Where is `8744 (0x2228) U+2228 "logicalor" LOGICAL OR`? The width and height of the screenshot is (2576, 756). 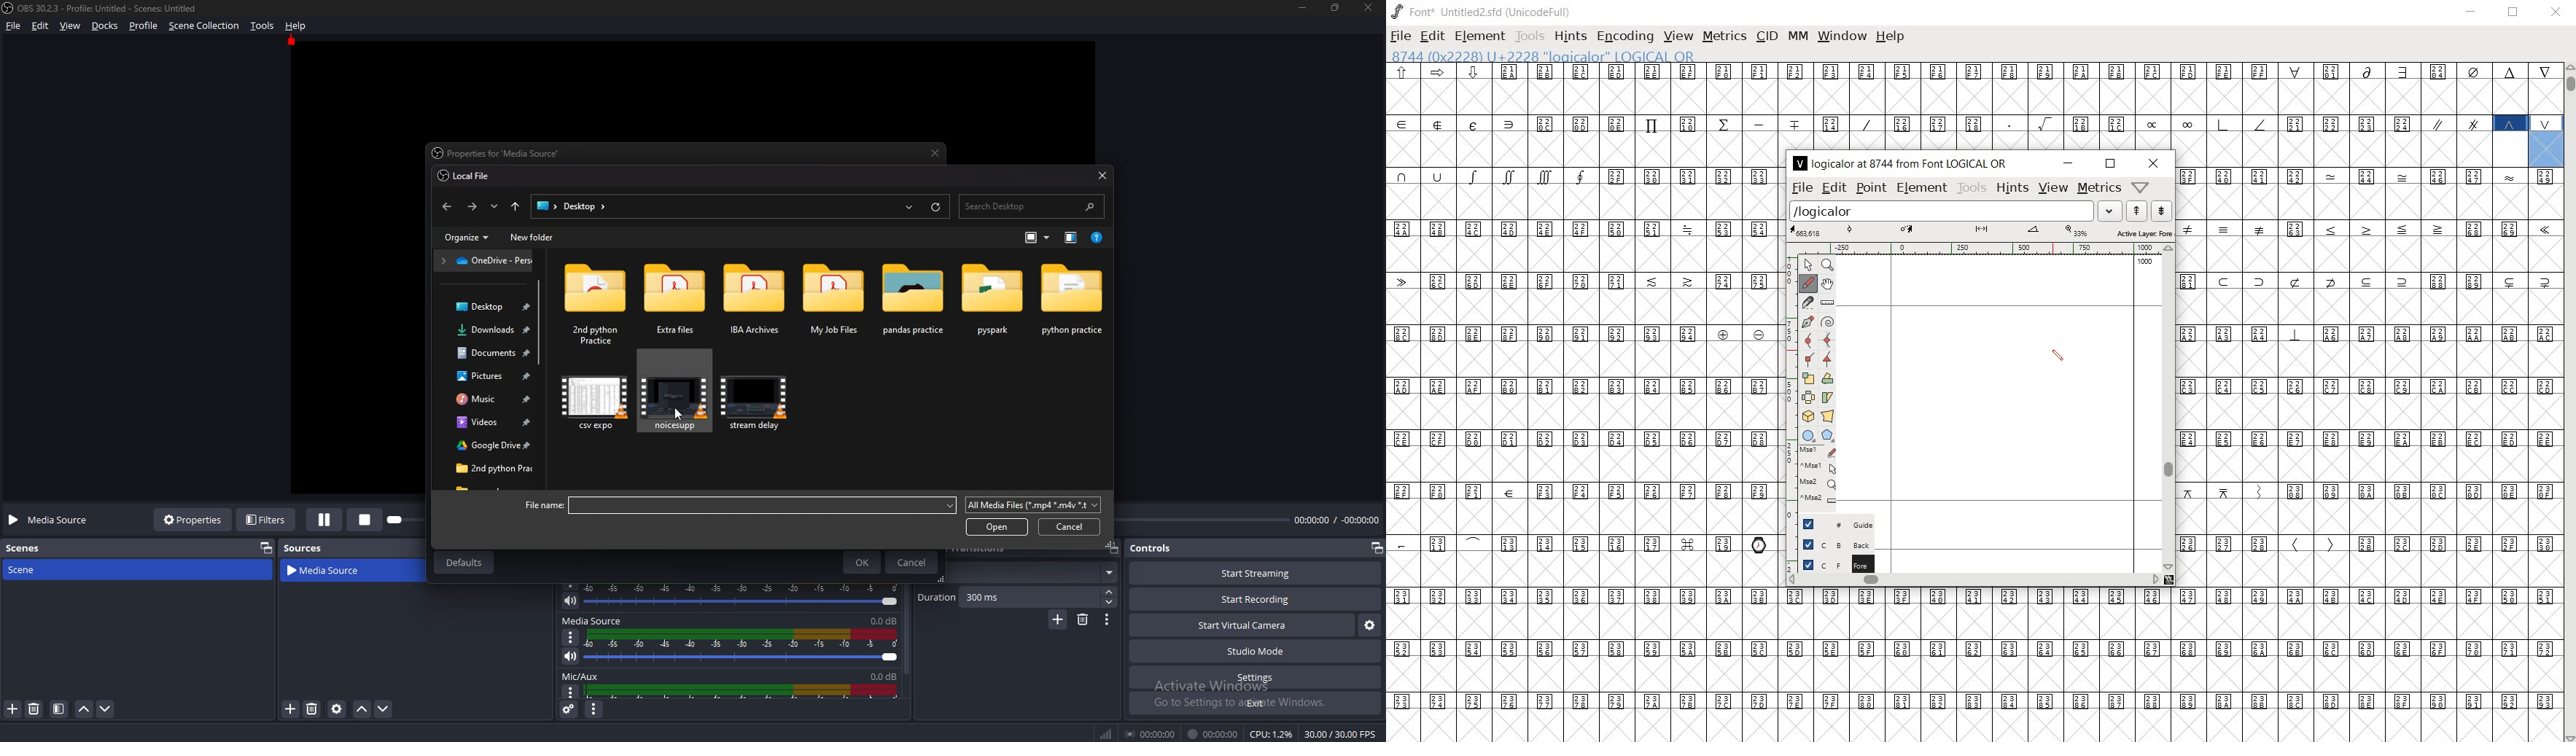 8744 (0x2228) U+2228 "logicalor" LOGICAL OR is located at coordinates (2544, 142).